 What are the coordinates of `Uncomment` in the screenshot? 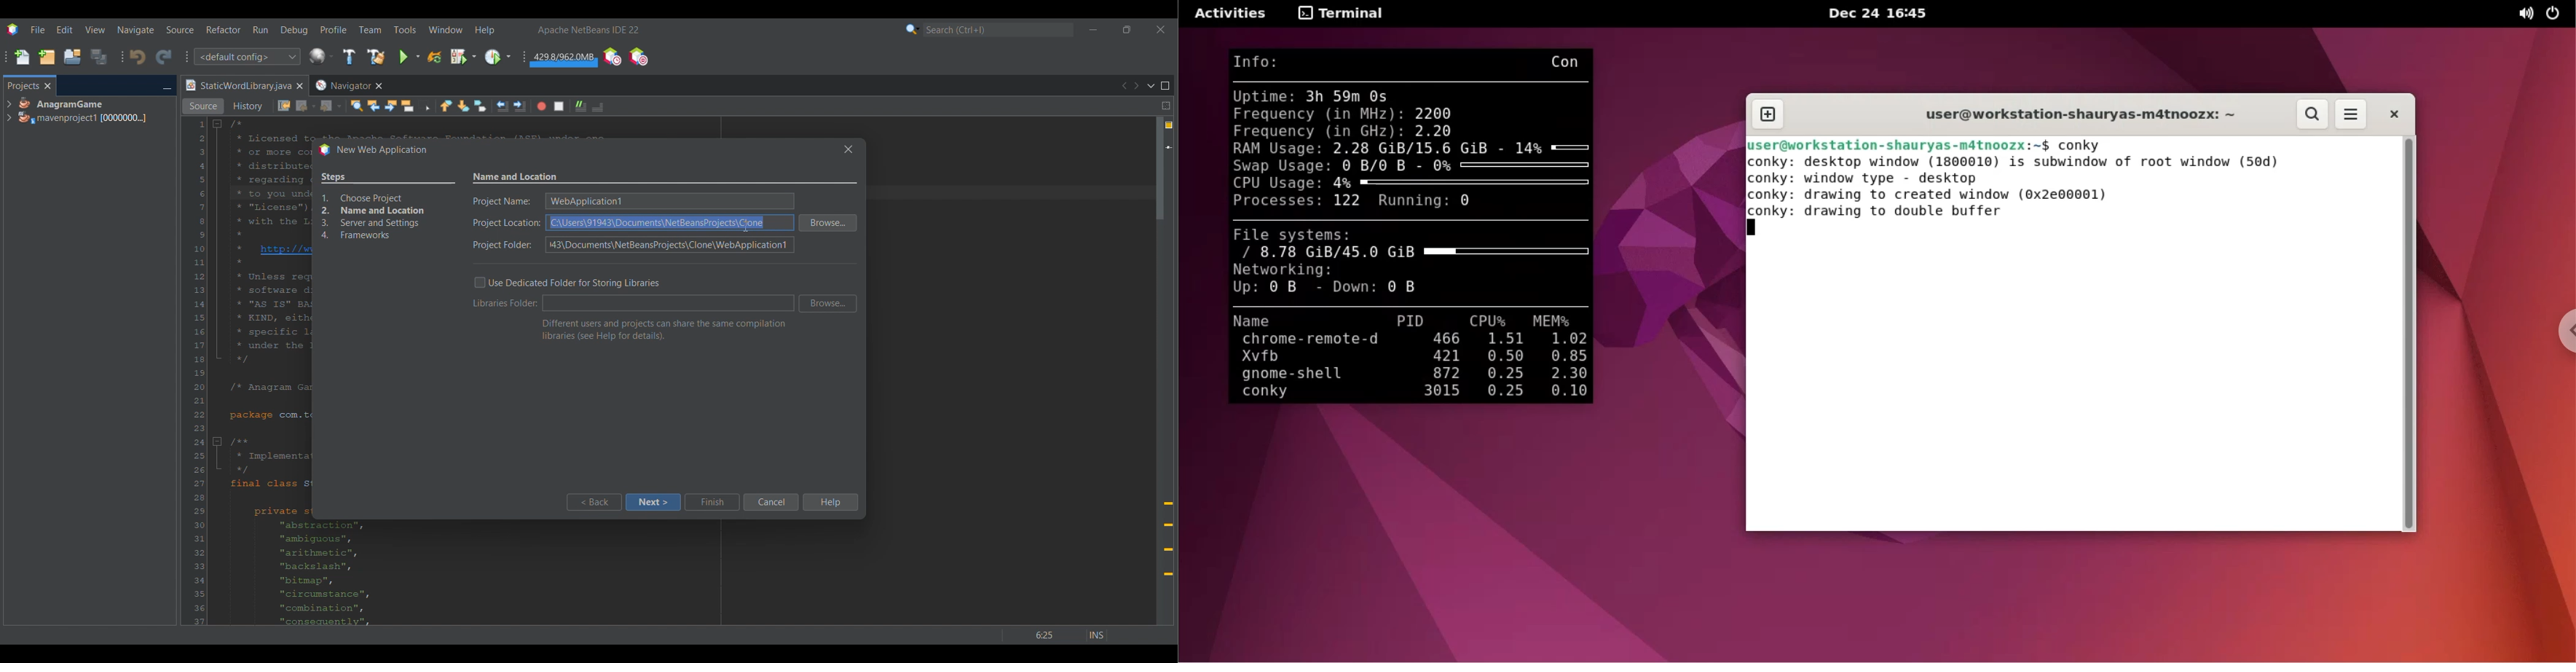 It's located at (581, 106).